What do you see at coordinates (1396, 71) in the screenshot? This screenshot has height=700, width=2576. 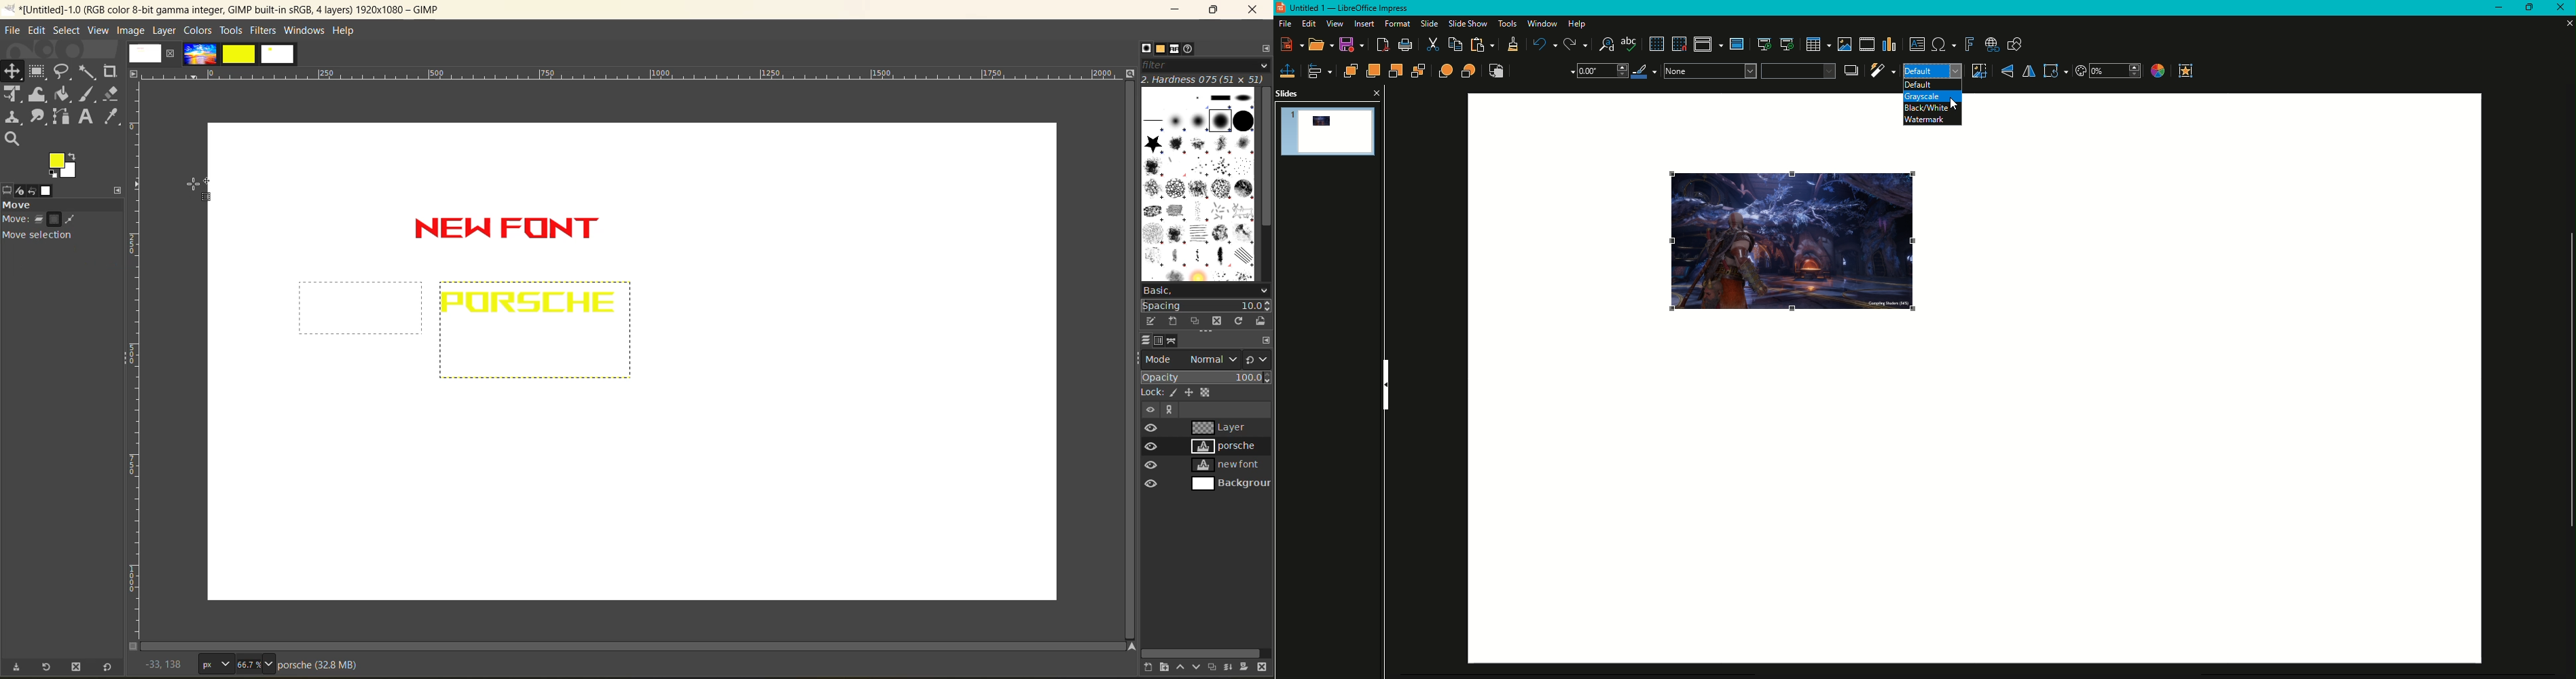 I see `Backward` at bounding box center [1396, 71].